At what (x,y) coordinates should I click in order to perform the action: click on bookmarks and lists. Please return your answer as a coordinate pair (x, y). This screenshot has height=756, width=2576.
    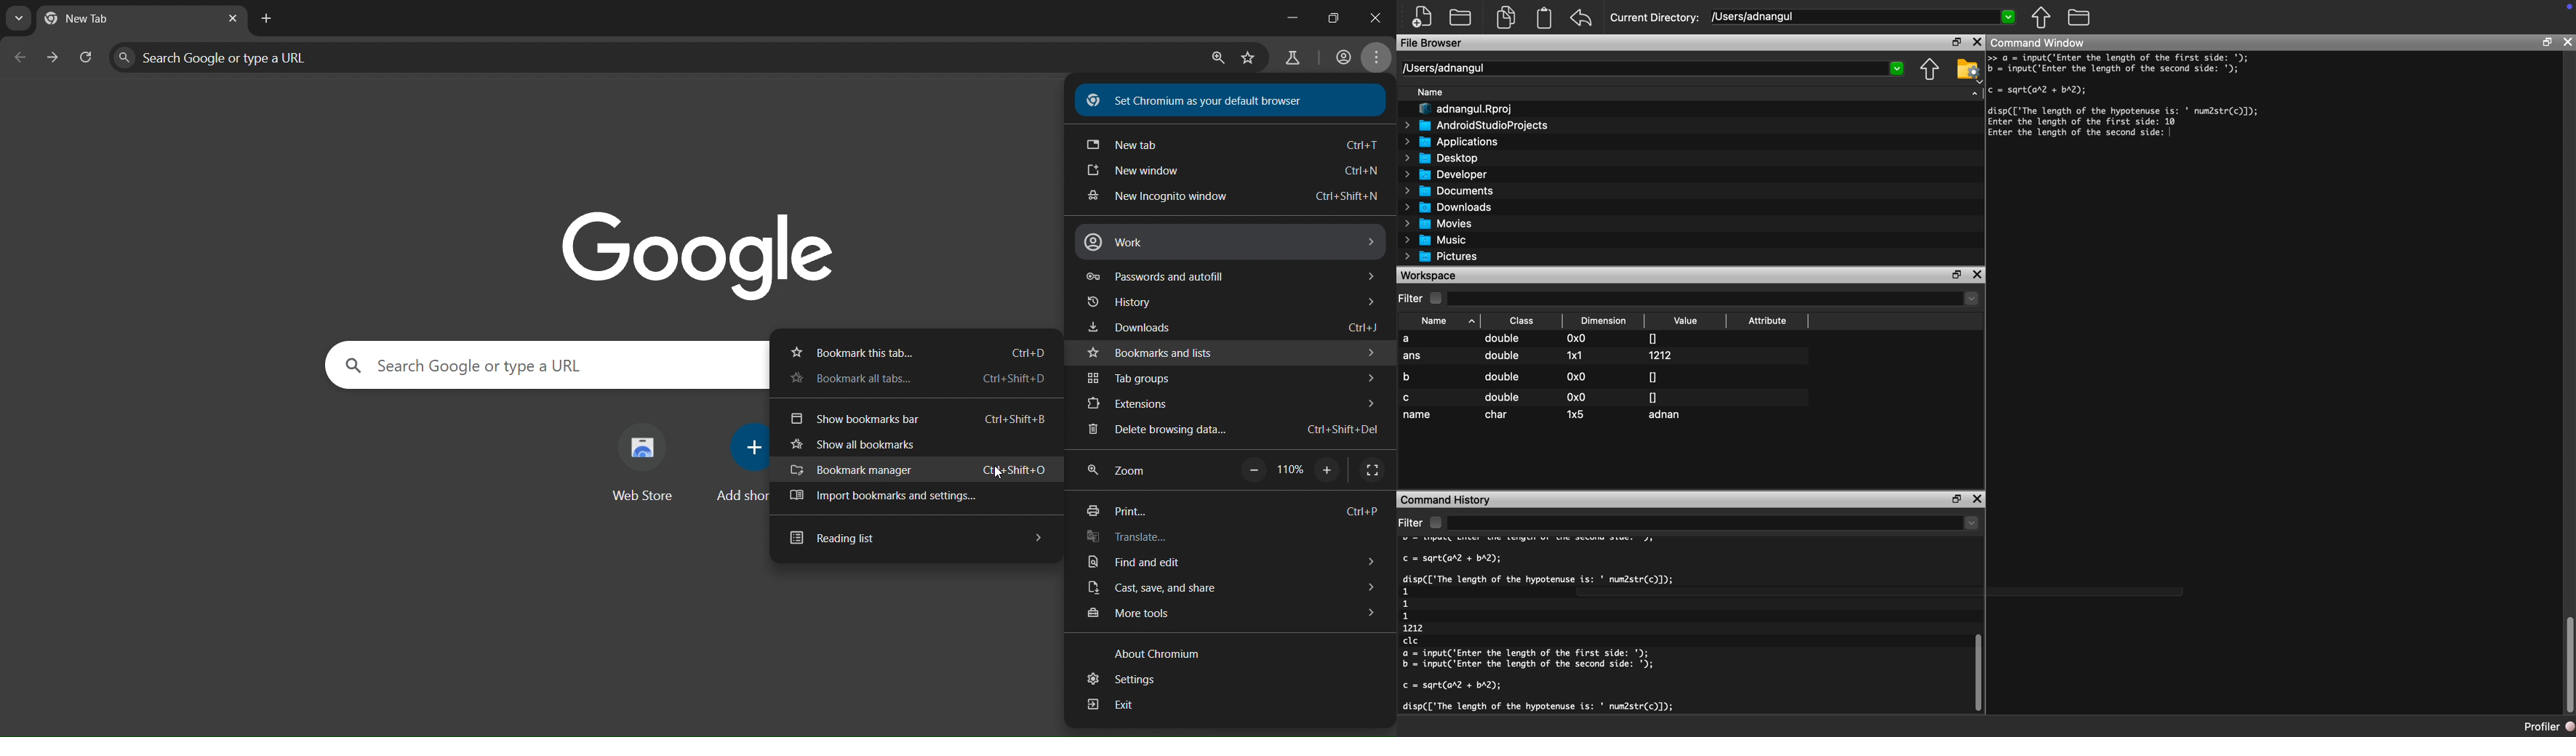
    Looking at the image, I should click on (1233, 353).